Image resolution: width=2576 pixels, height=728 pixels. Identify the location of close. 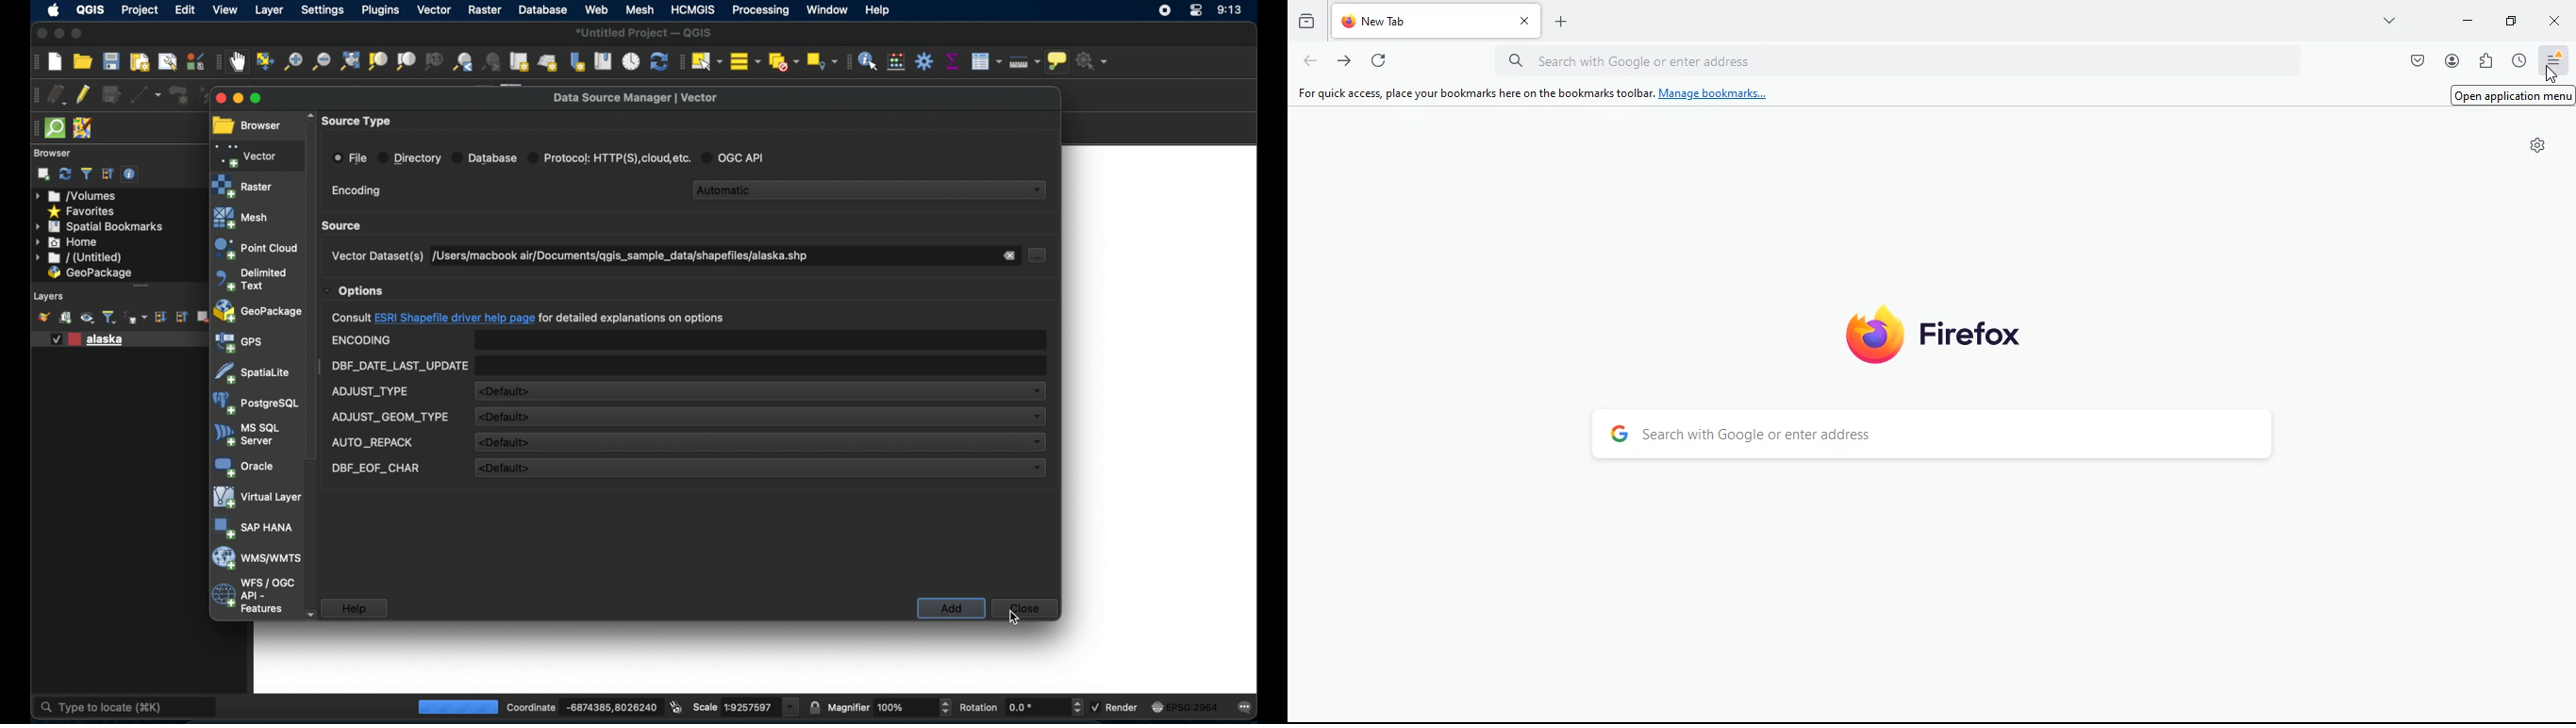
(2554, 20).